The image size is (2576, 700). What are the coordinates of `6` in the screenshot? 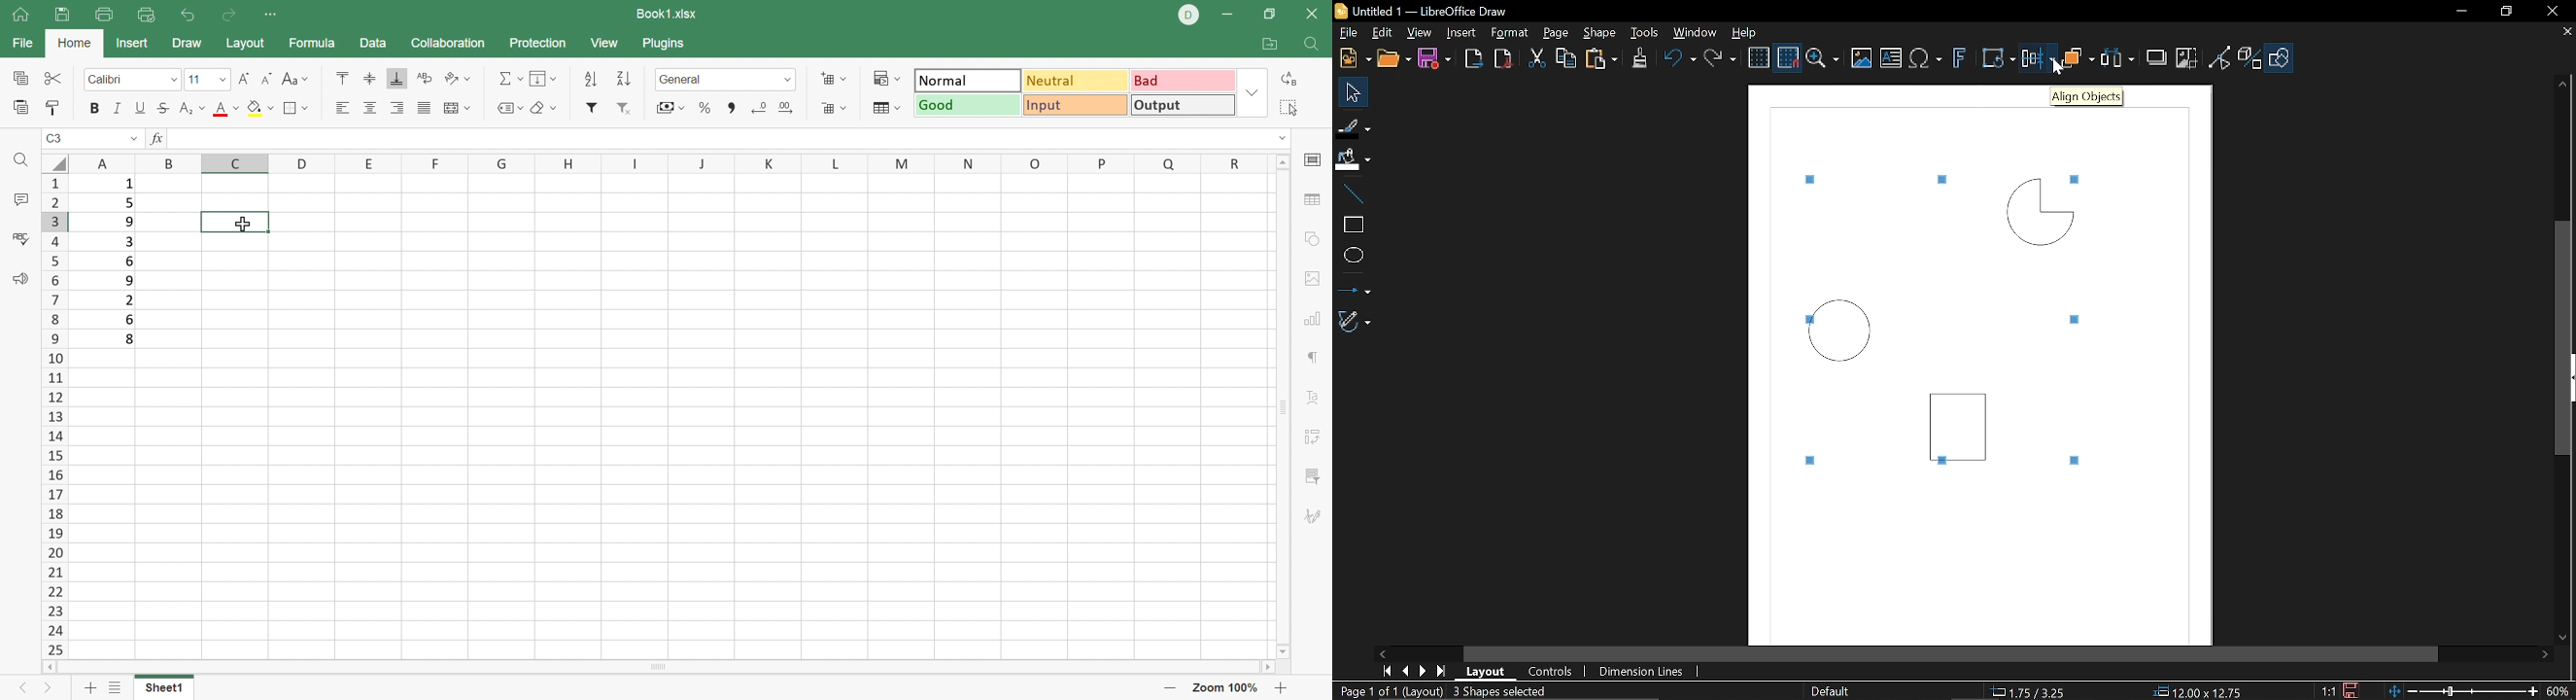 It's located at (131, 262).